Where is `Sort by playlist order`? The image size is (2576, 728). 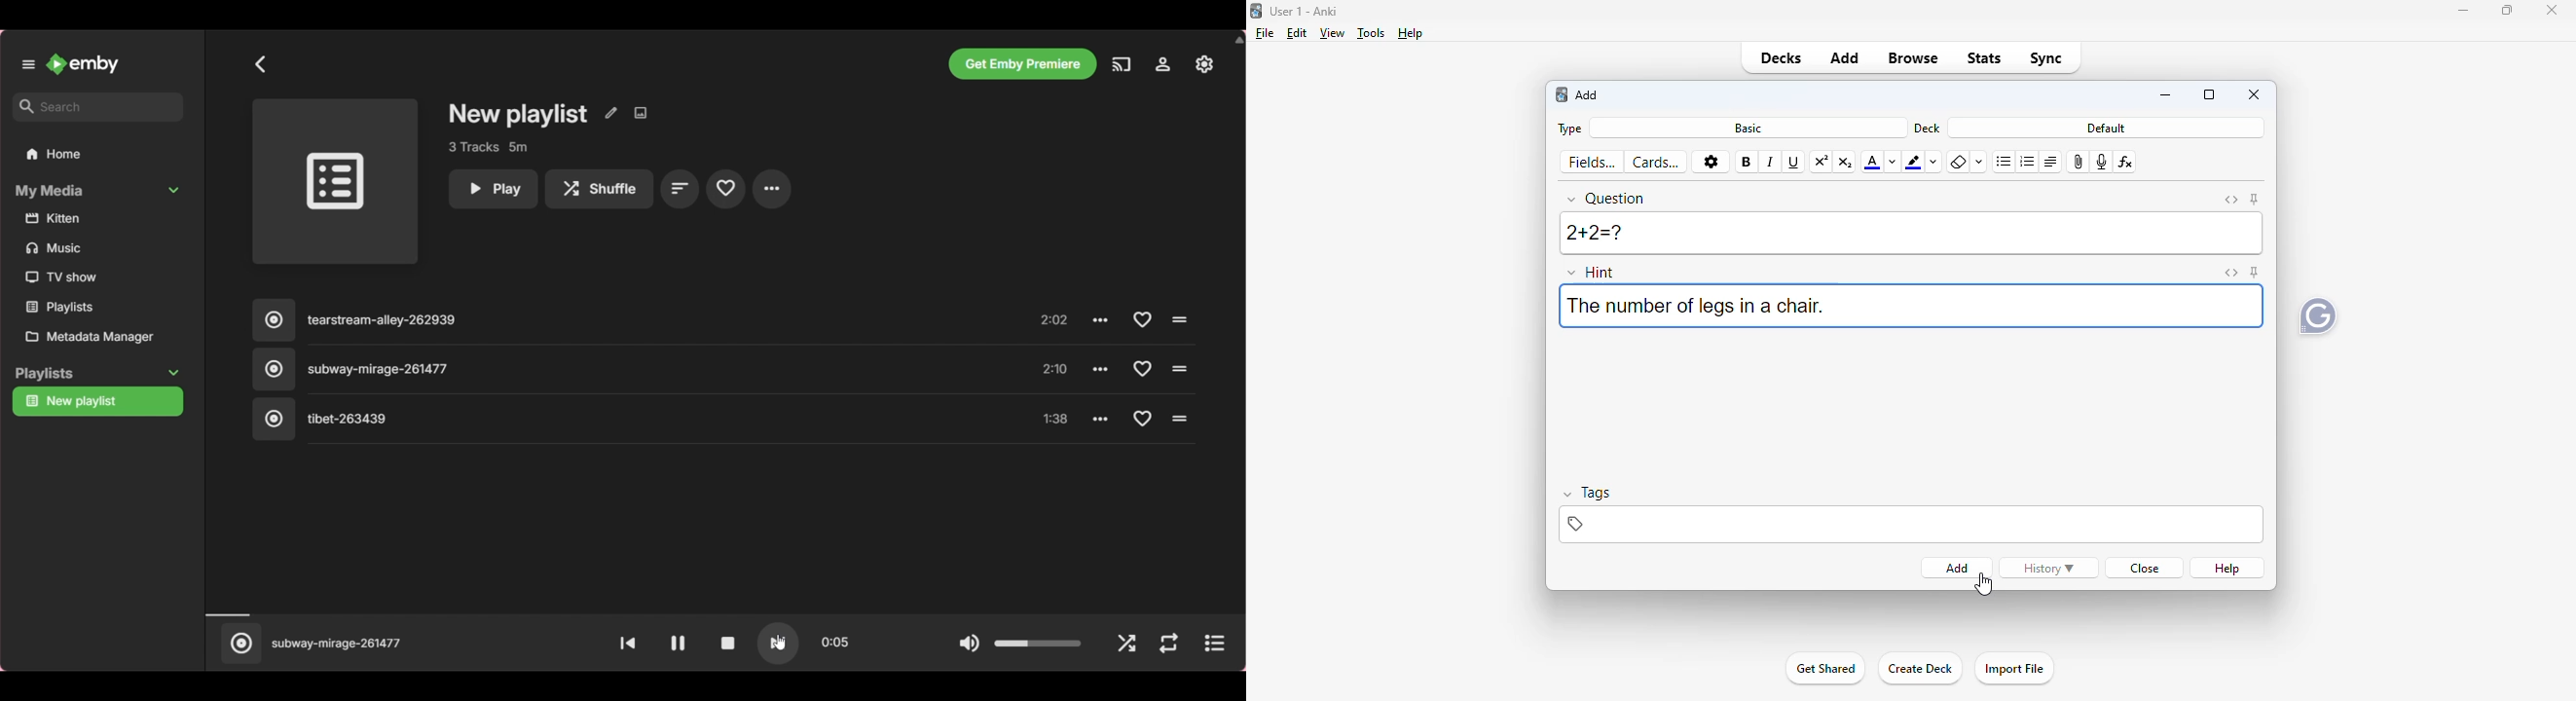
Sort by playlist order is located at coordinates (679, 188).